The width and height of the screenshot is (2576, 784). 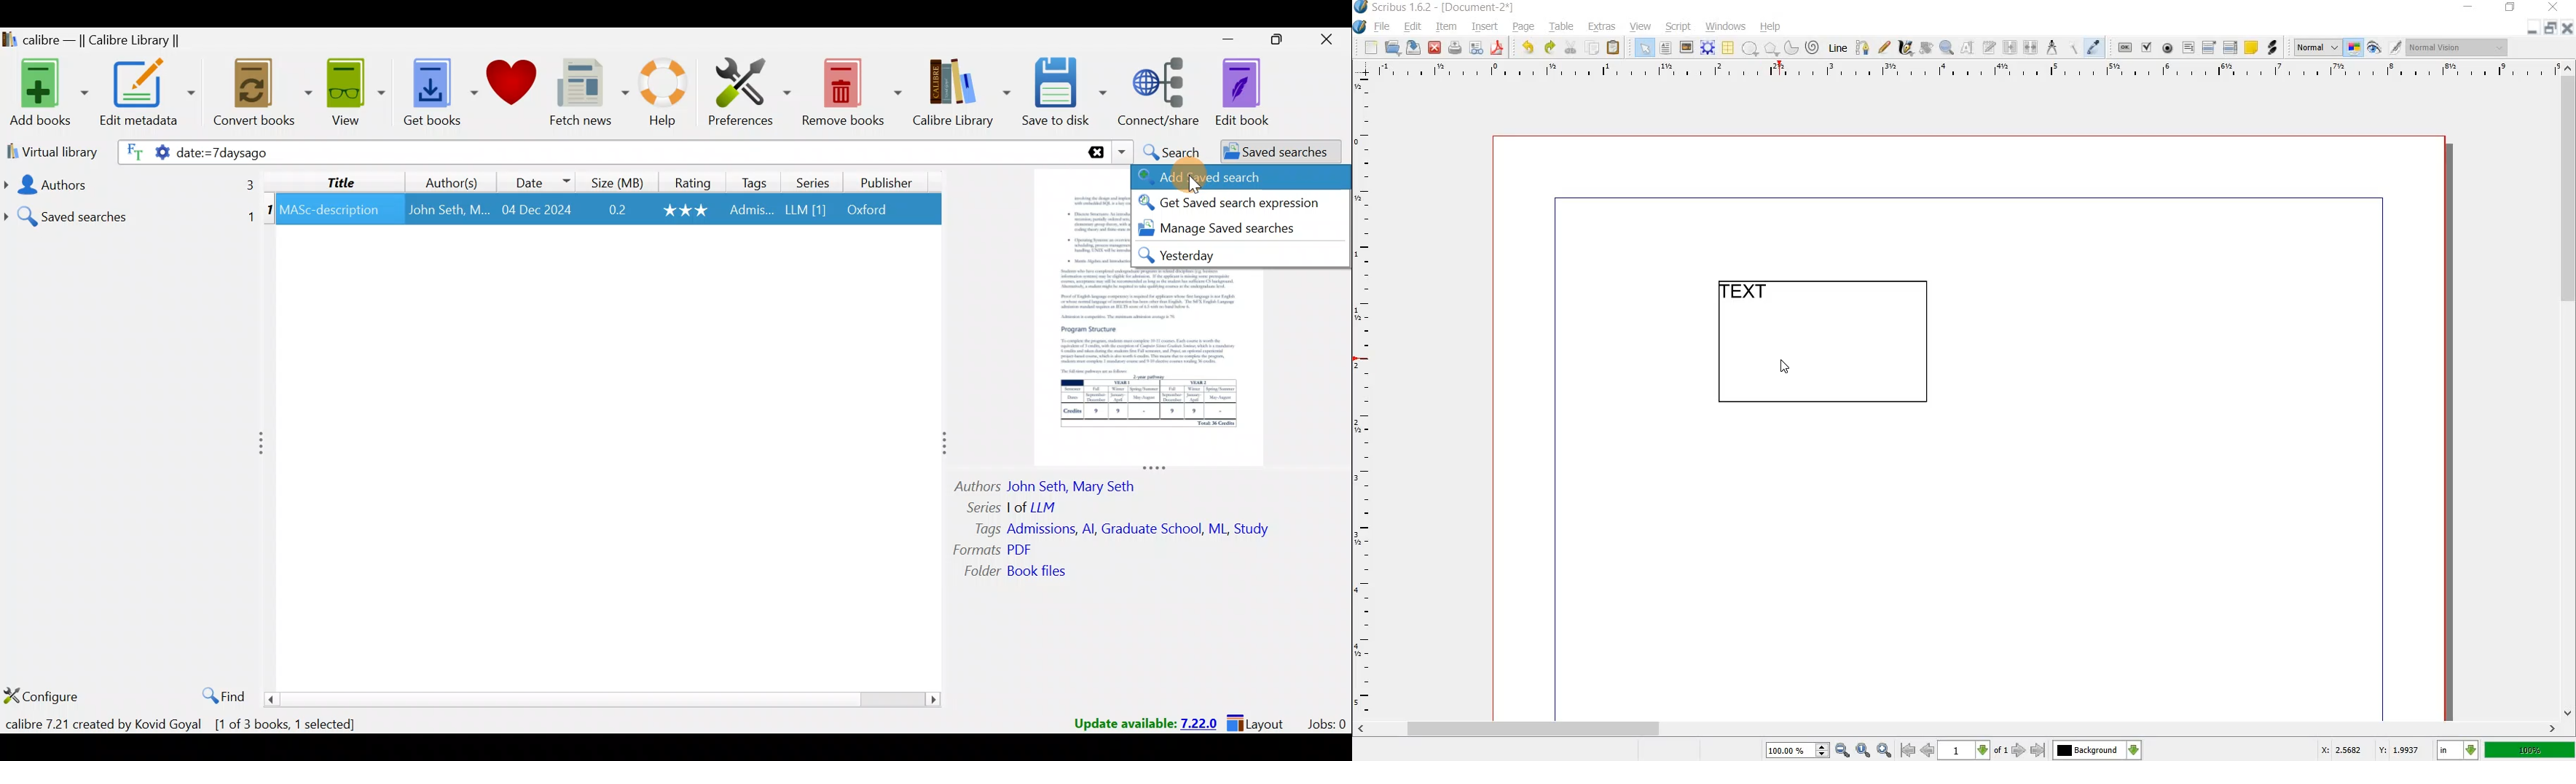 What do you see at coordinates (1988, 47) in the screenshot?
I see `edit text with story editor` at bounding box center [1988, 47].